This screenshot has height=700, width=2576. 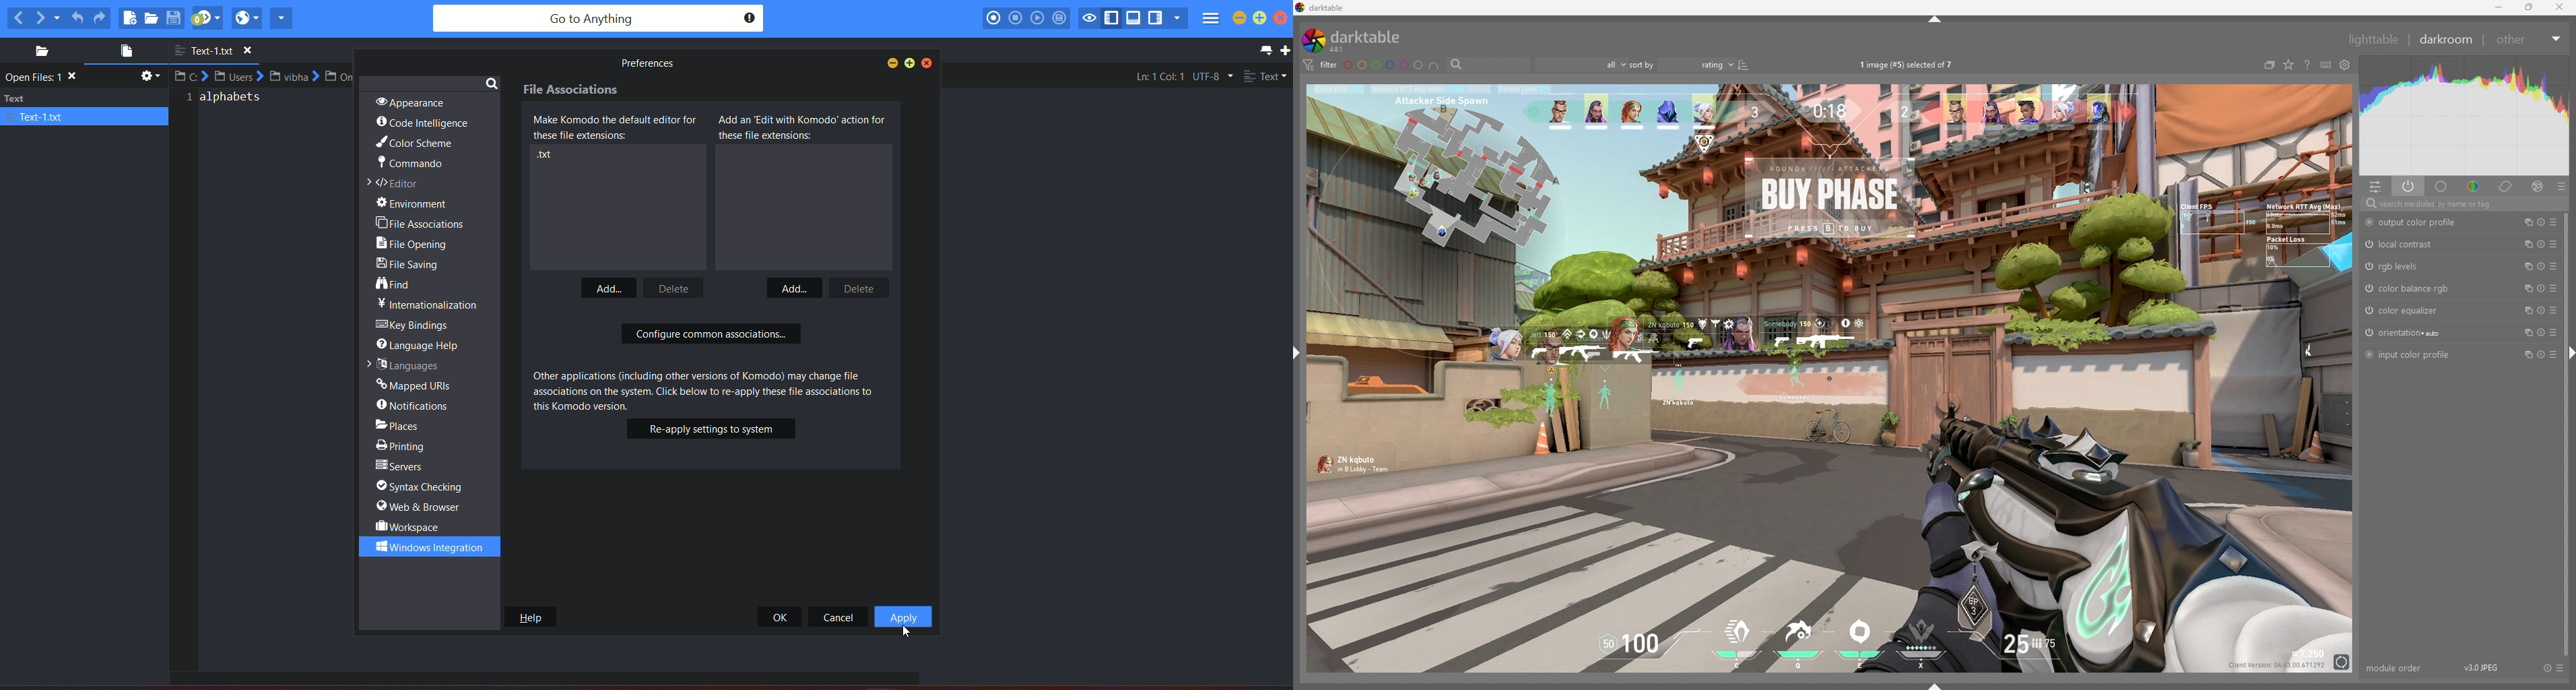 I want to click on online help, so click(x=2307, y=64).